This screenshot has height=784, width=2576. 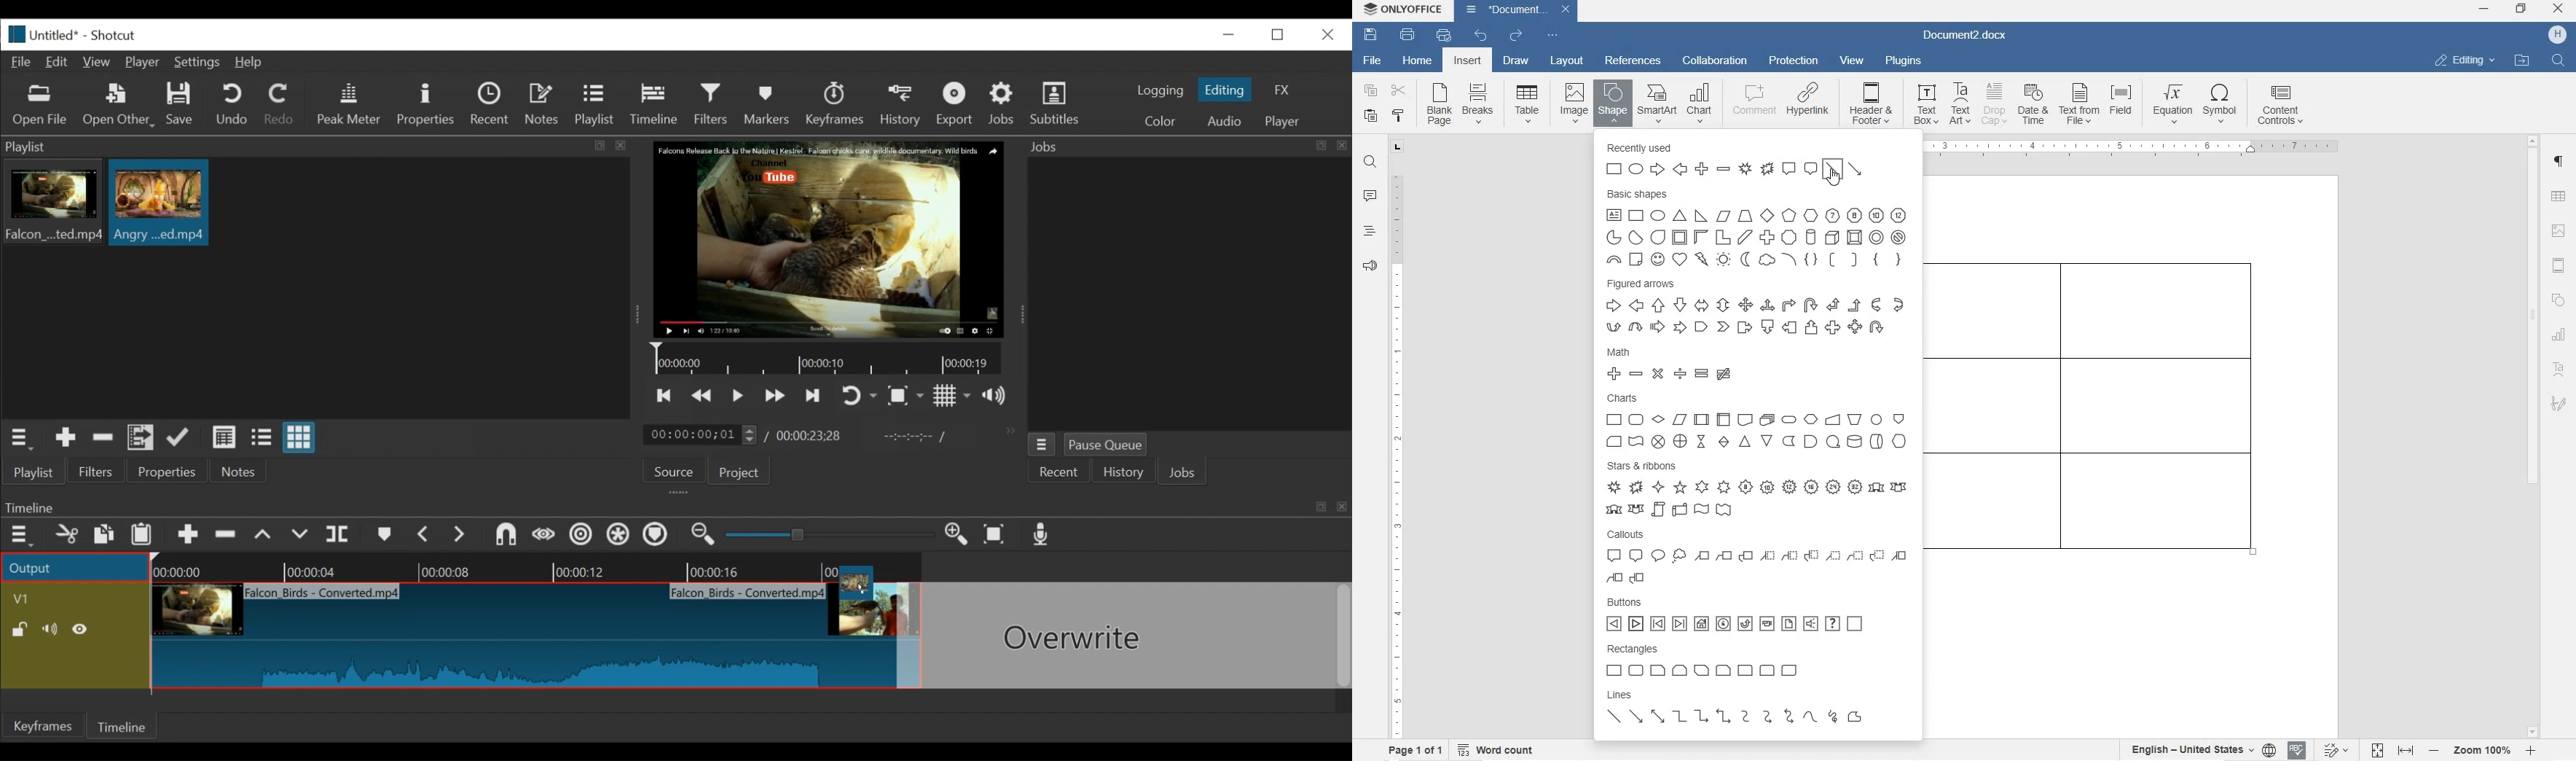 What do you see at coordinates (508, 536) in the screenshot?
I see `snap` at bounding box center [508, 536].